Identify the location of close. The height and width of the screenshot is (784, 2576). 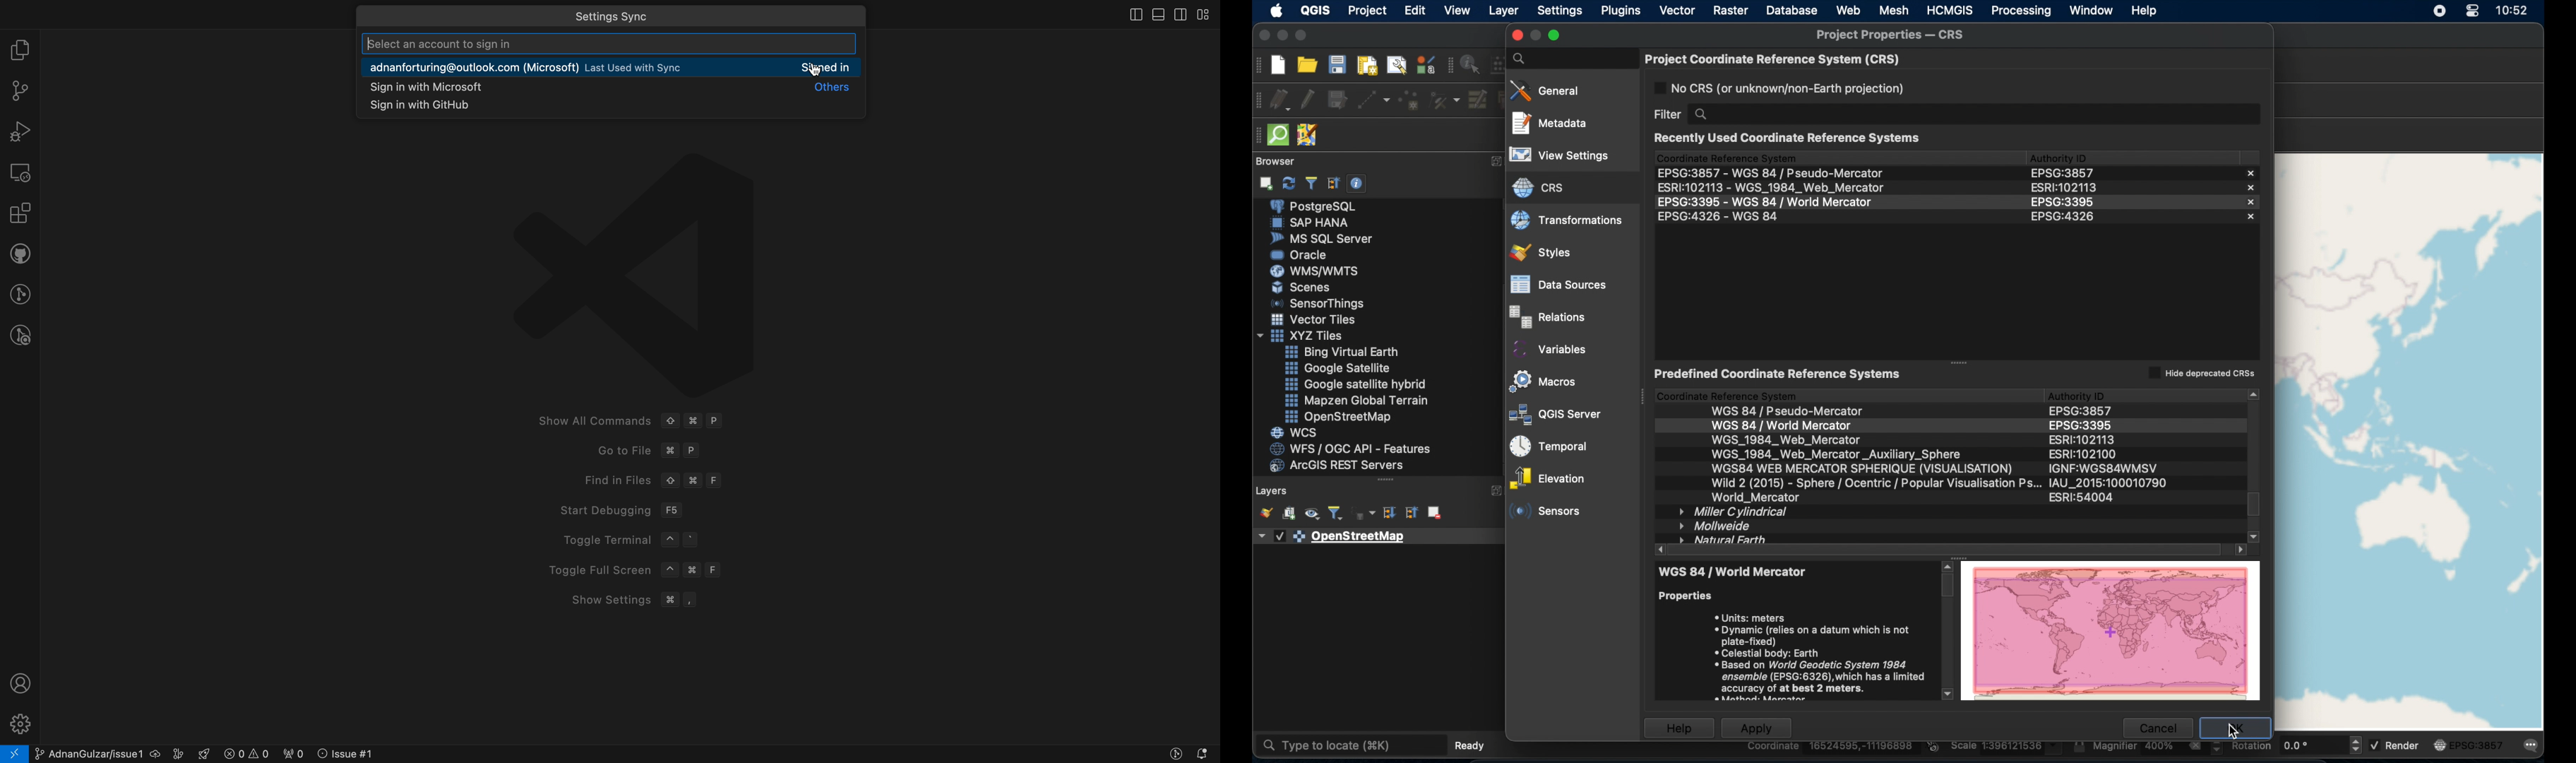
(2254, 172).